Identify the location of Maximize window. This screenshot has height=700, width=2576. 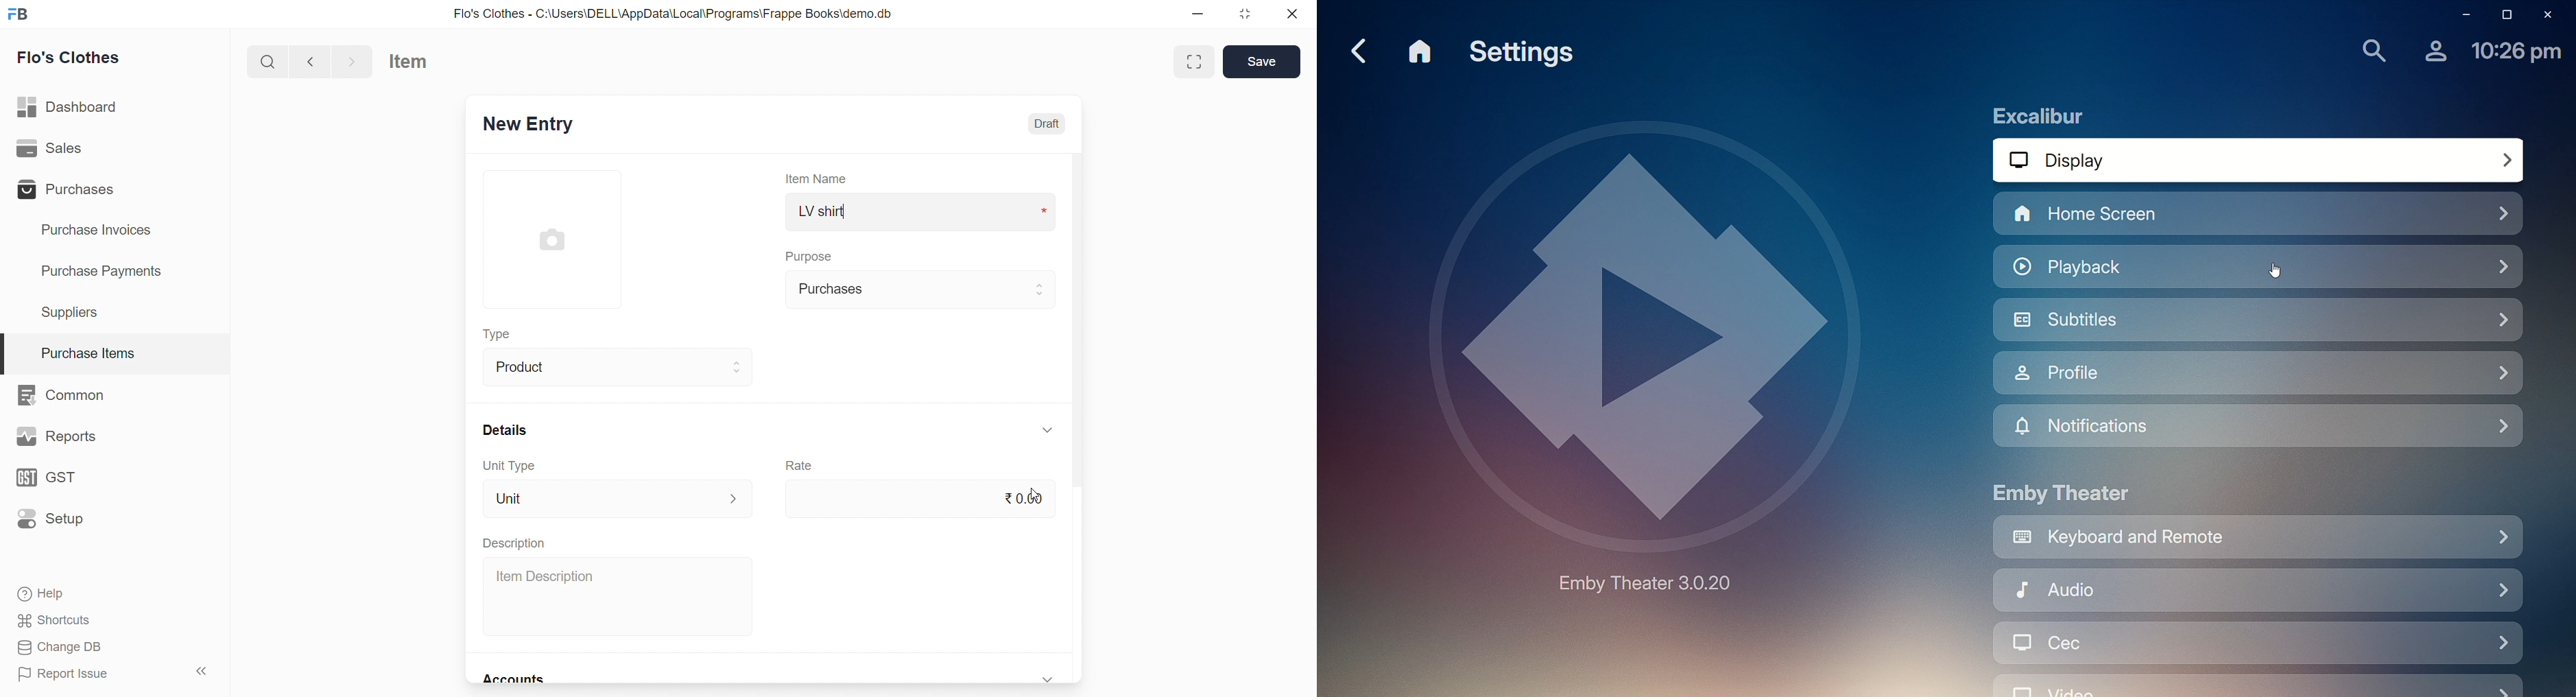
(1196, 62).